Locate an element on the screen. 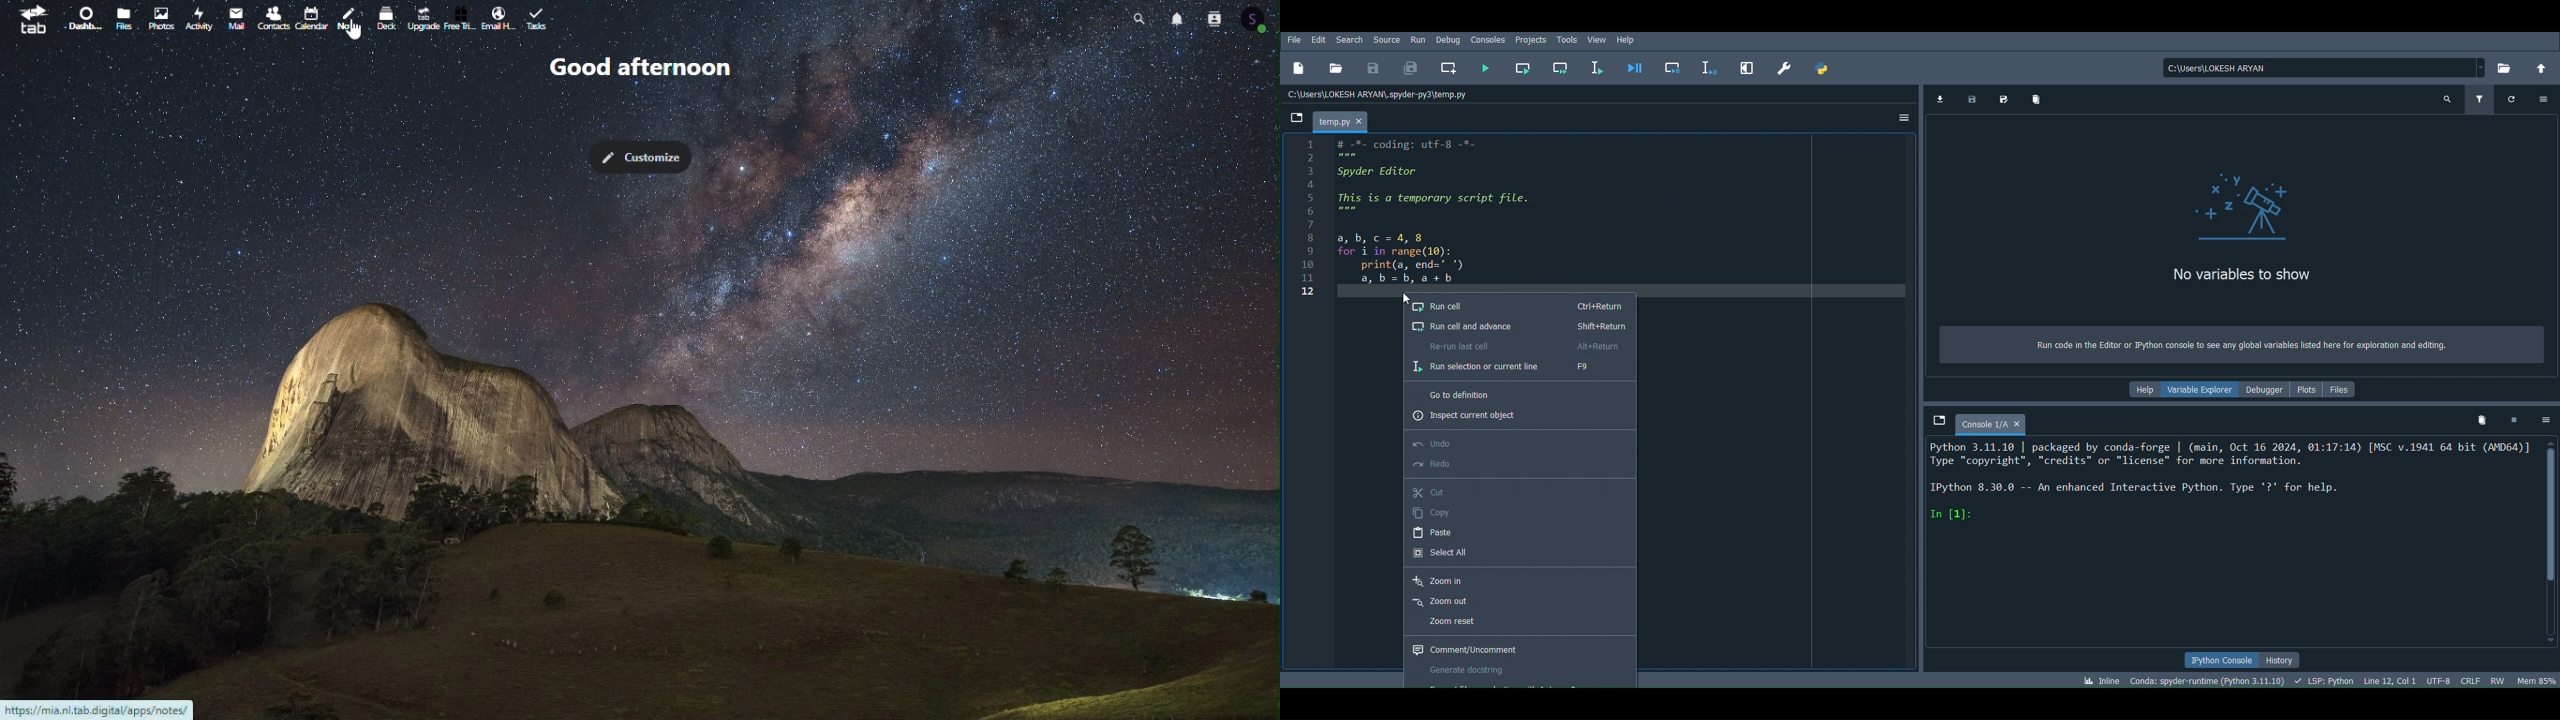 The width and height of the screenshot is (2576, 728). Preferences is located at coordinates (1783, 69).